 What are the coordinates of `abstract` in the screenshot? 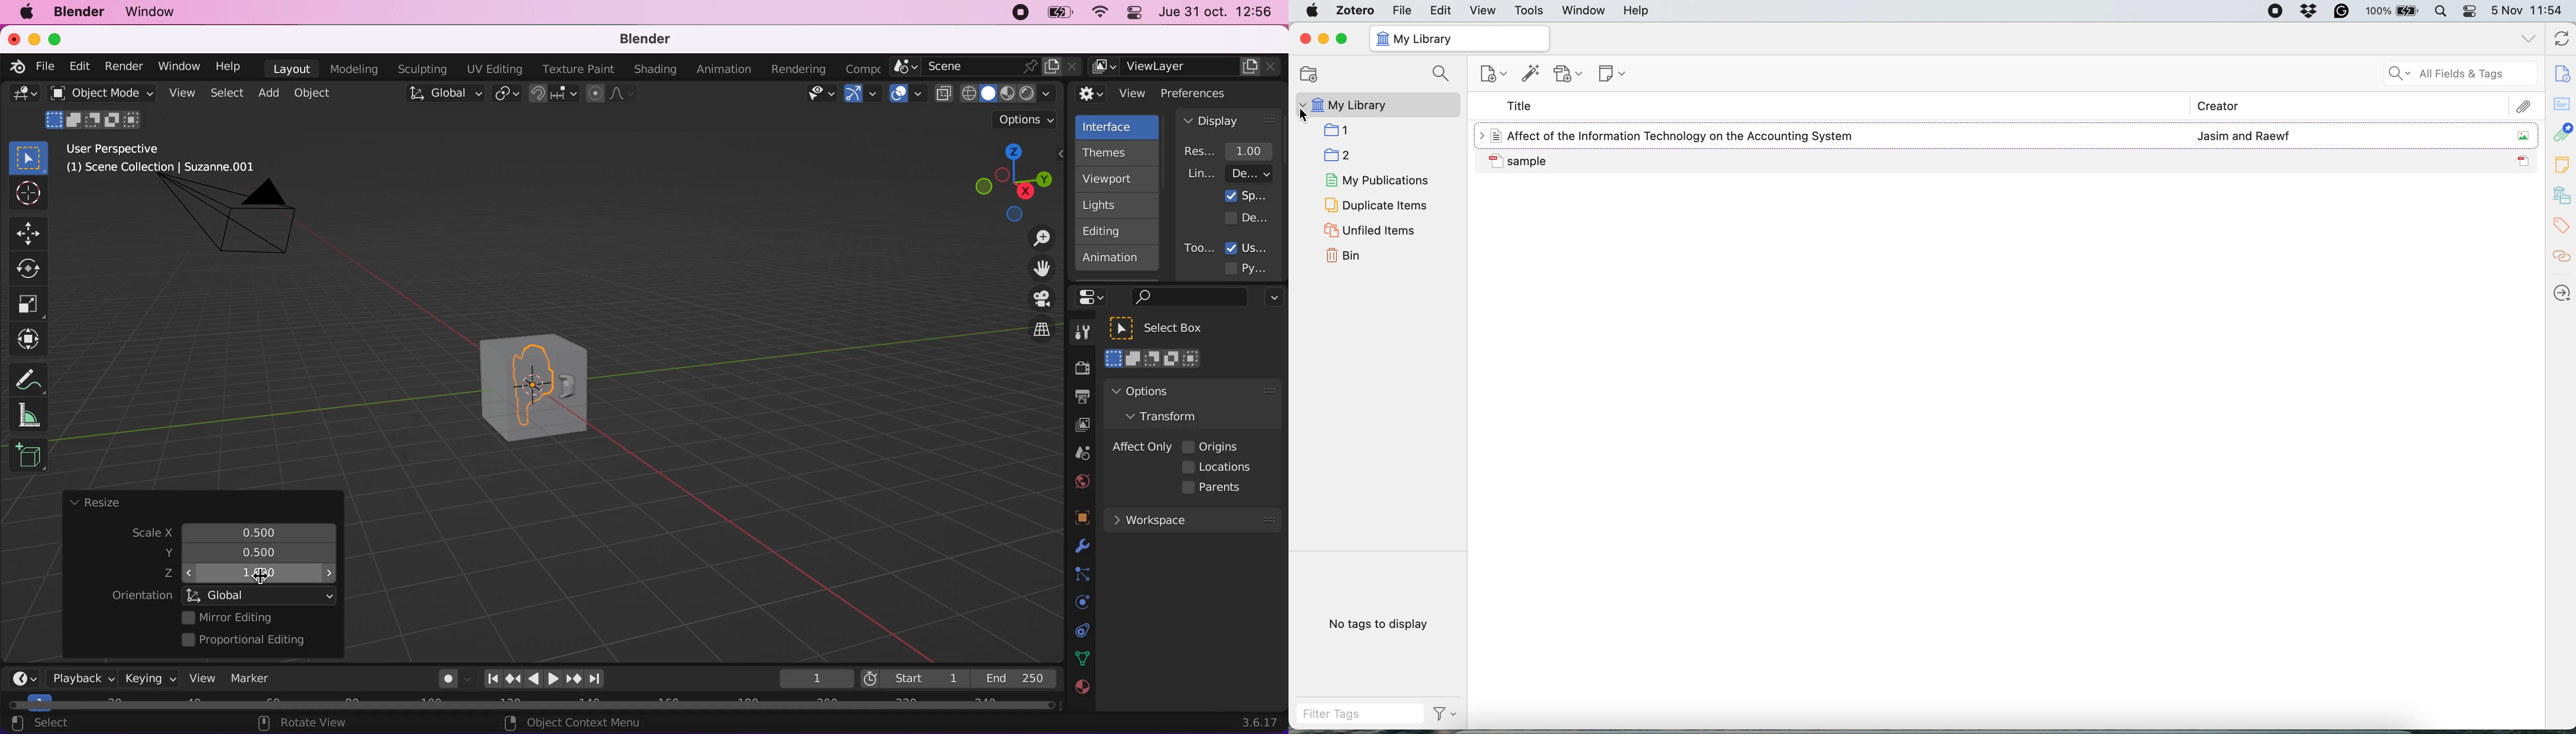 It's located at (2560, 104).